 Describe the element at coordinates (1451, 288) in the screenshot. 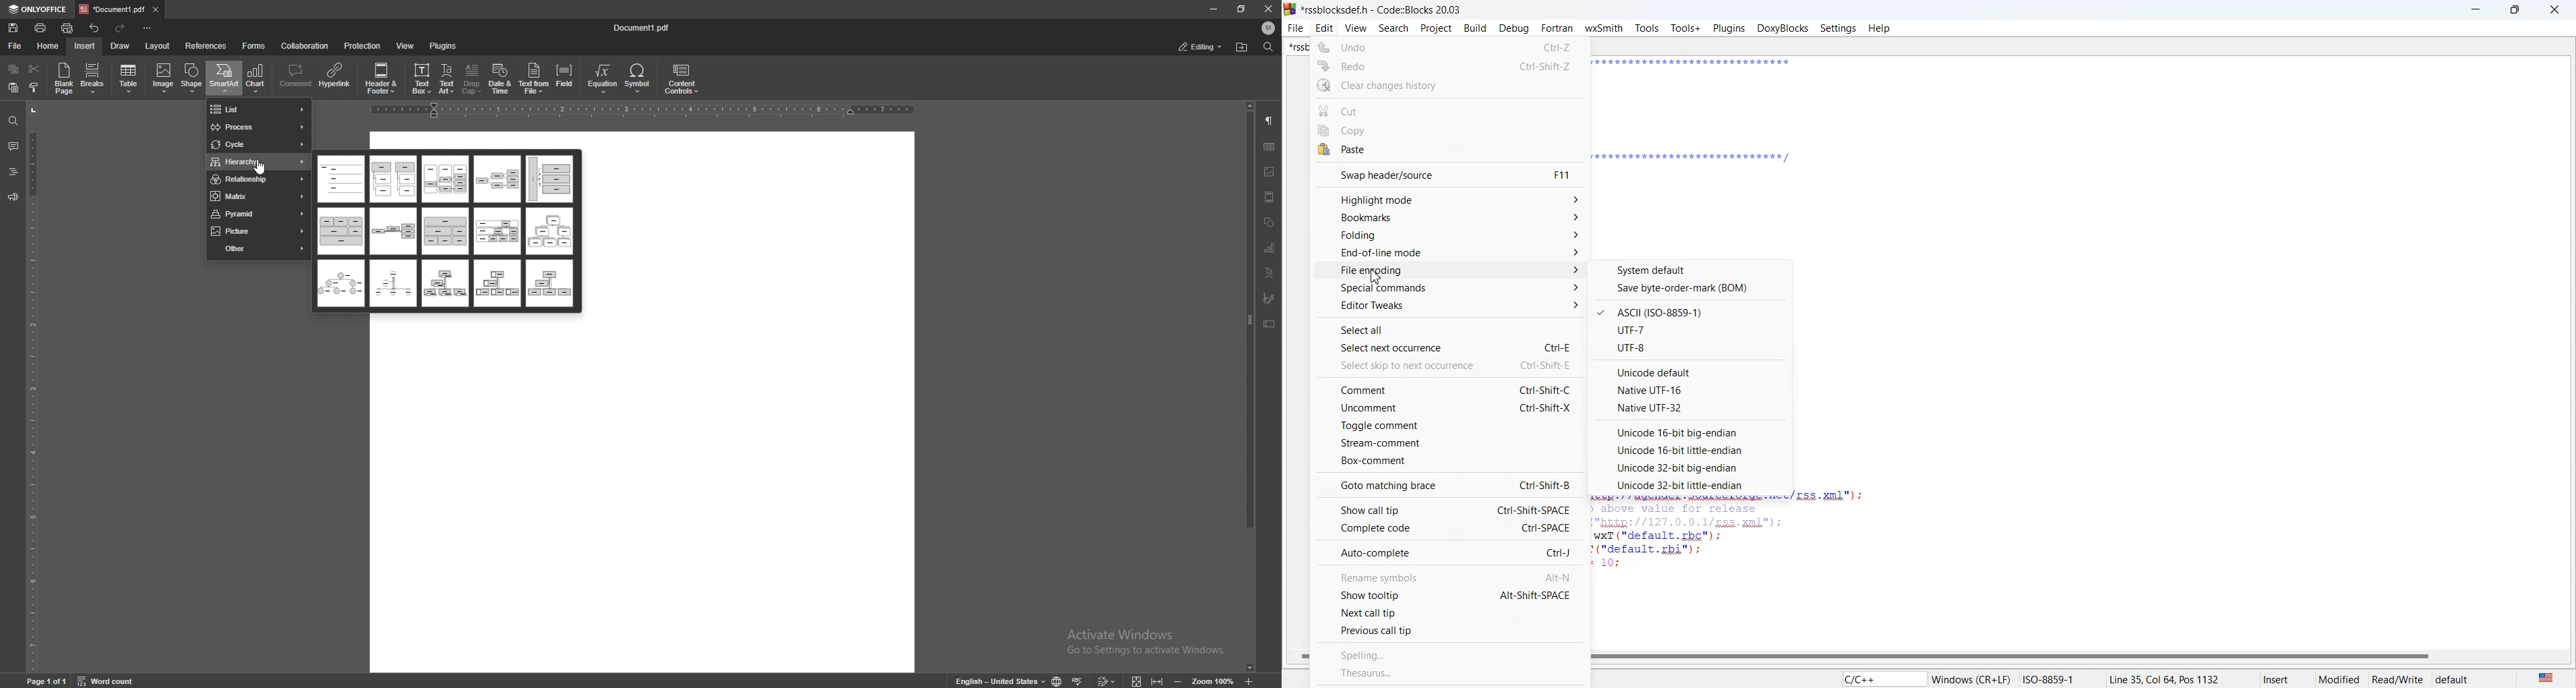

I see `Special commands` at that location.